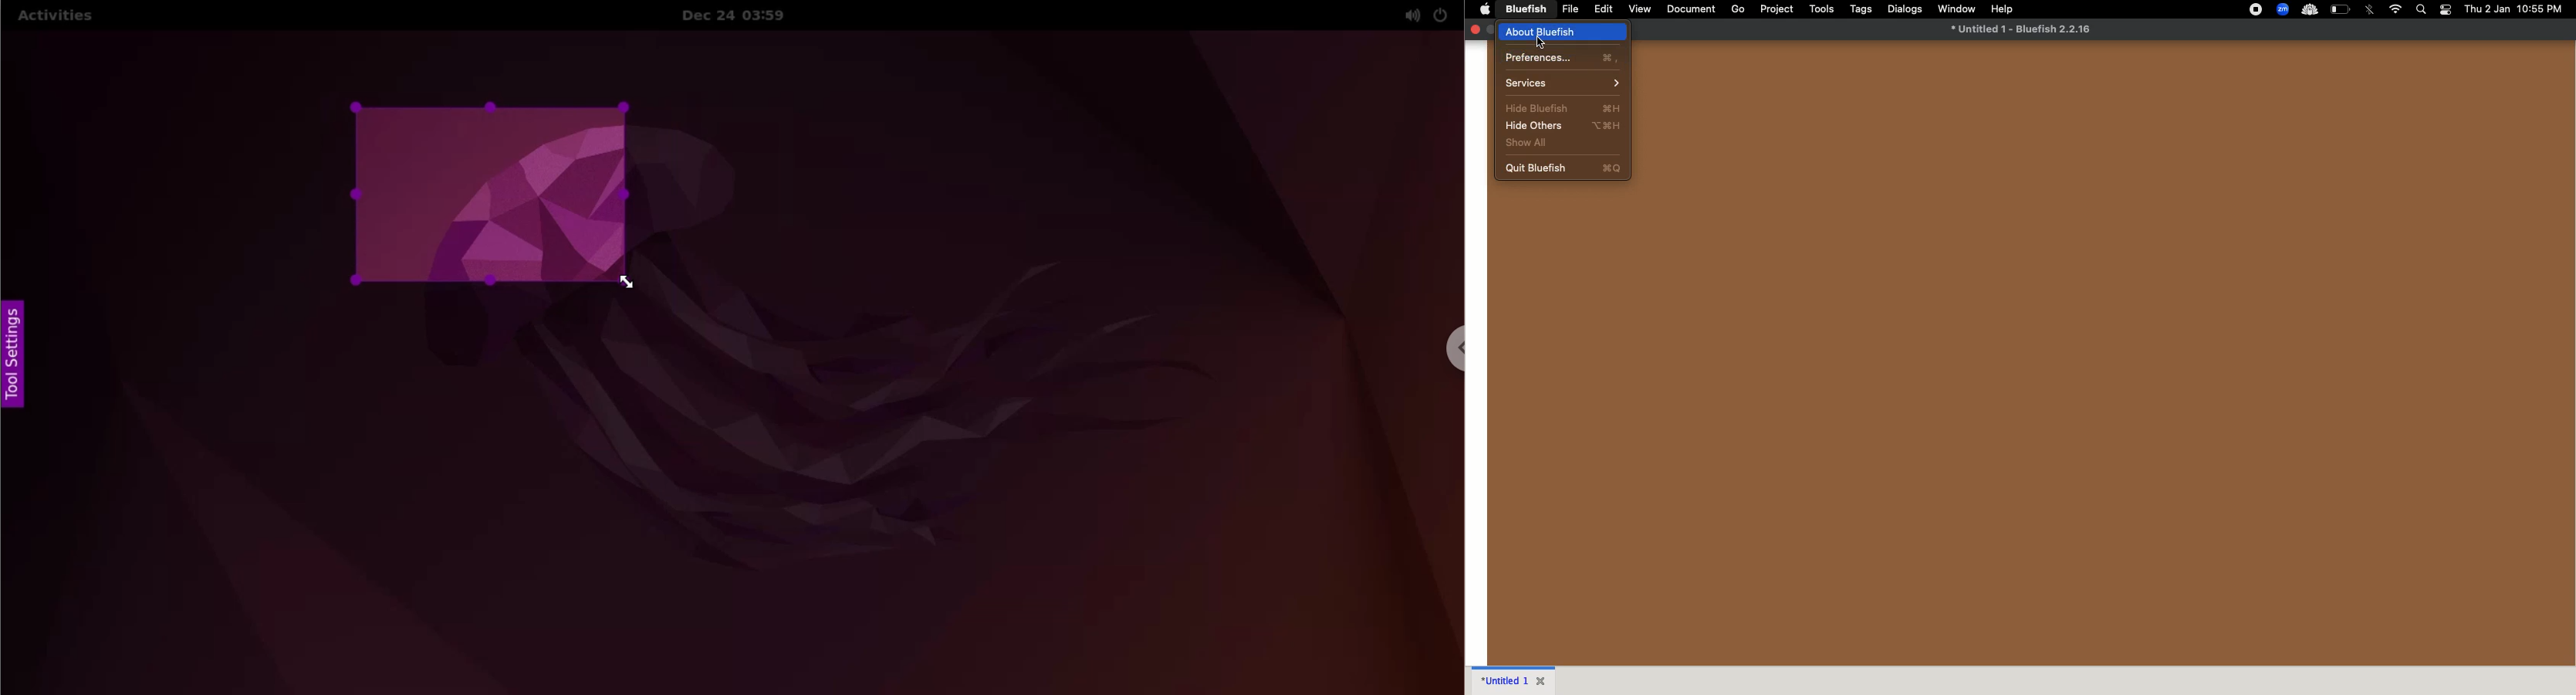 The height and width of the screenshot is (700, 2576). Describe the element at coordinates (2341, 8) in the screenshot. I see `charge` at that location.